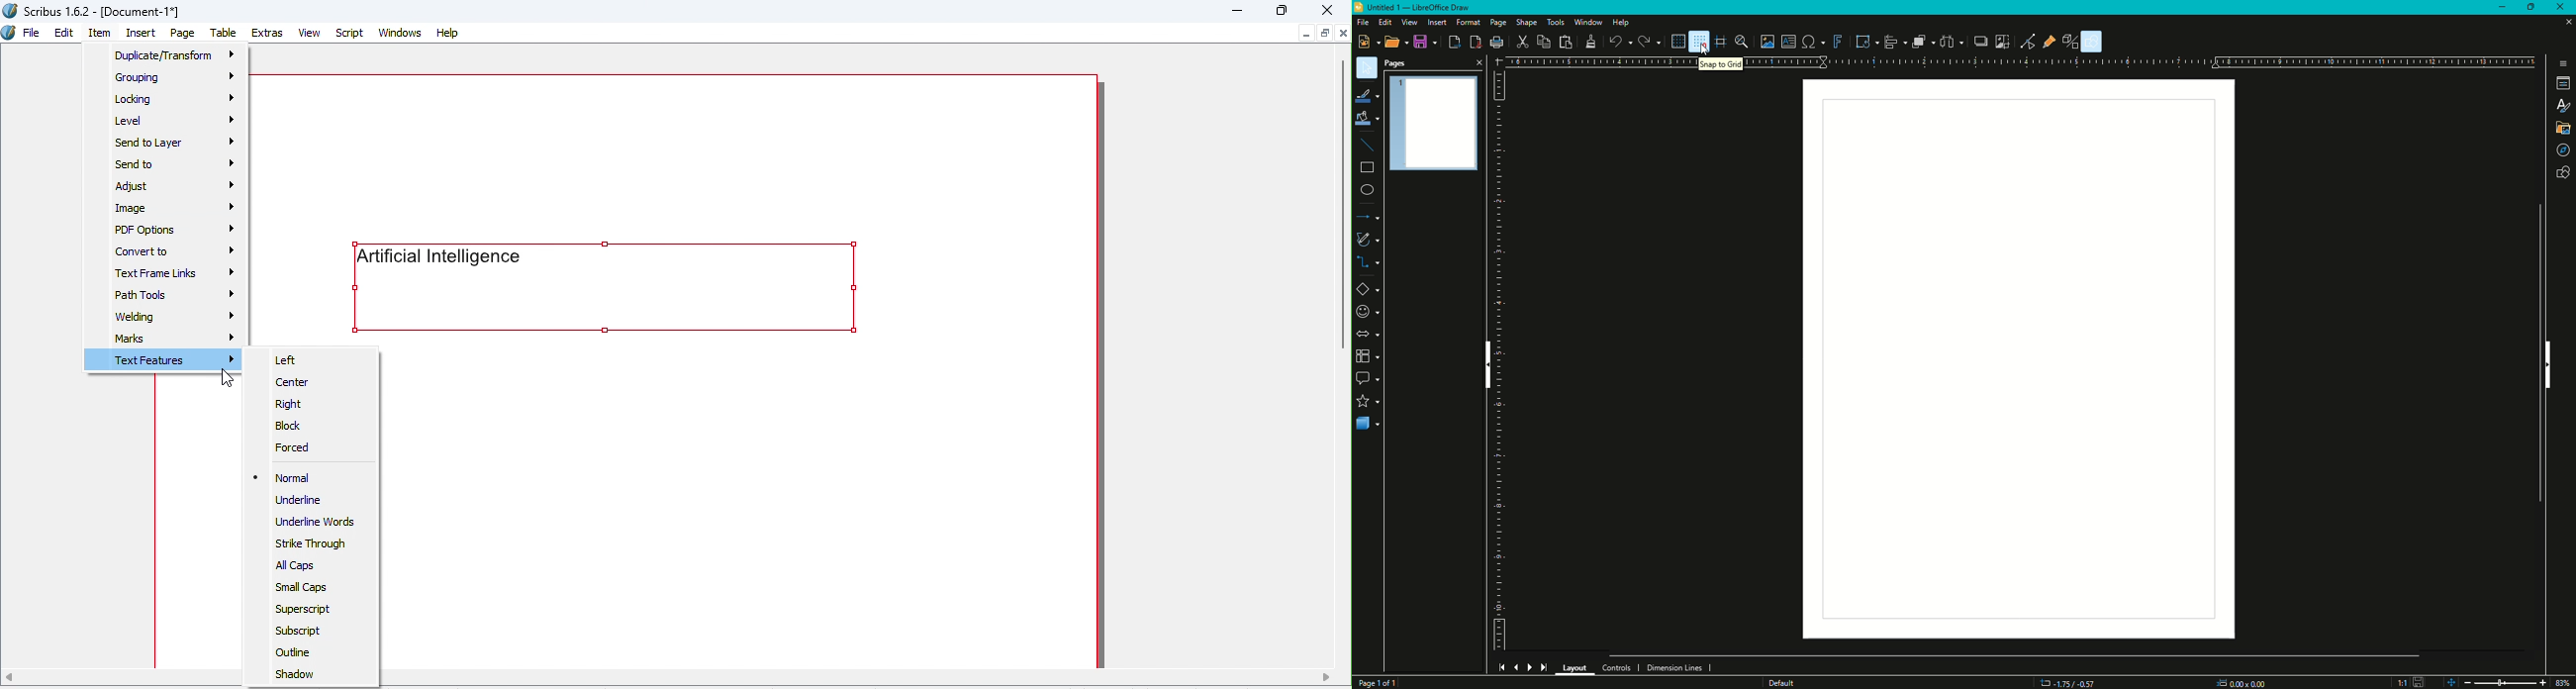 Image resolution: width=2576 pixels, height=700 pixels. What do you see at coordinates (296, 653) in the screenshot?
I see `Outline` at bounding box center [296, 653].